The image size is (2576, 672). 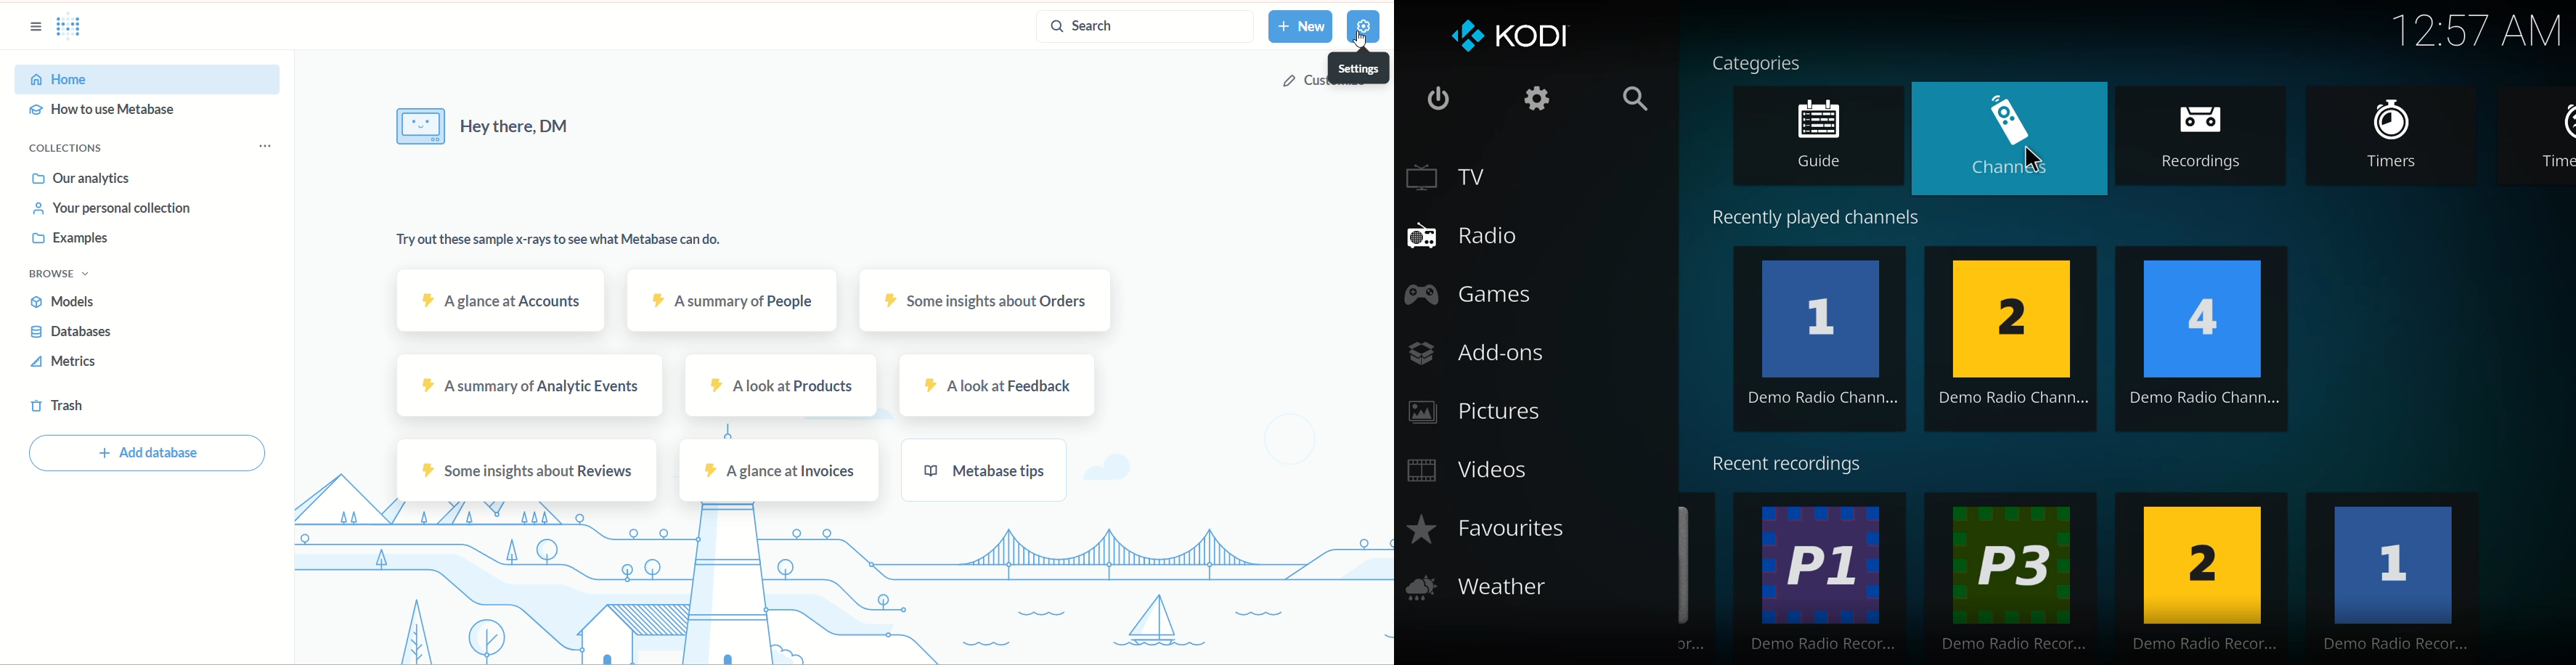 What do you see at coordinates (68, 274) in the screenshot?
I see `browse` at bounding box center [68, 274].